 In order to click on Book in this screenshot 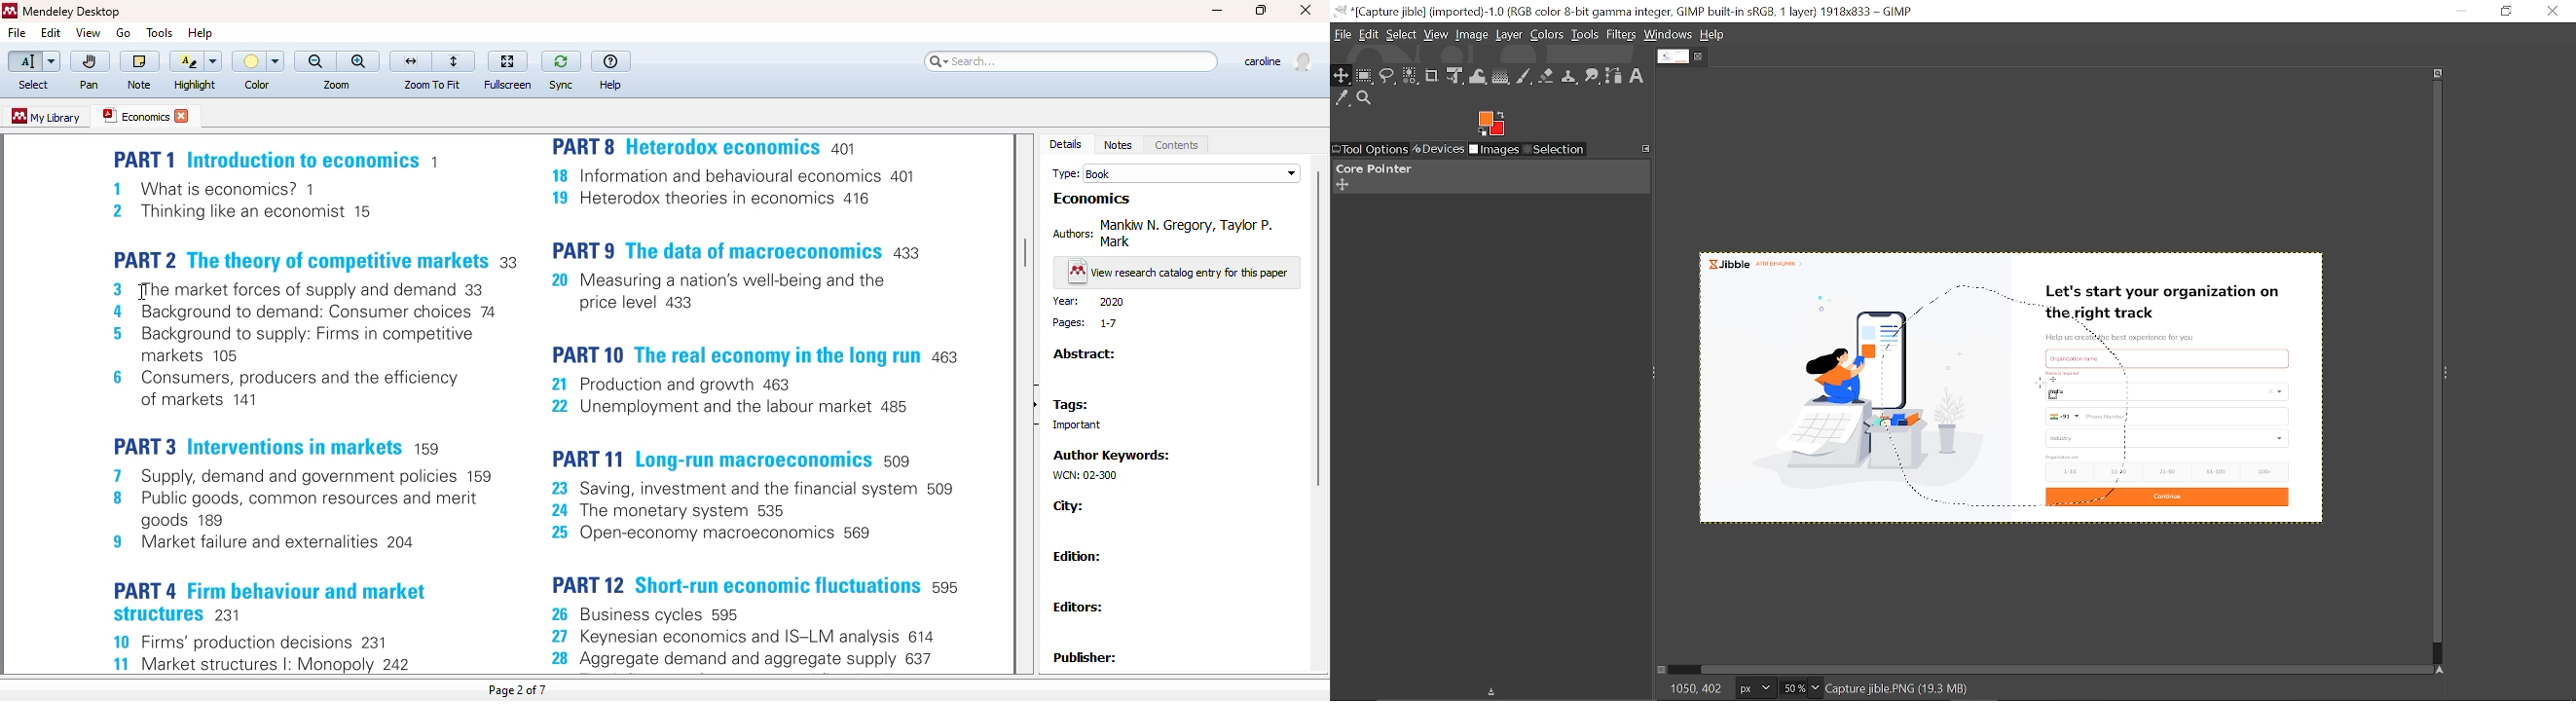, I will do `click(1195, 170)`.